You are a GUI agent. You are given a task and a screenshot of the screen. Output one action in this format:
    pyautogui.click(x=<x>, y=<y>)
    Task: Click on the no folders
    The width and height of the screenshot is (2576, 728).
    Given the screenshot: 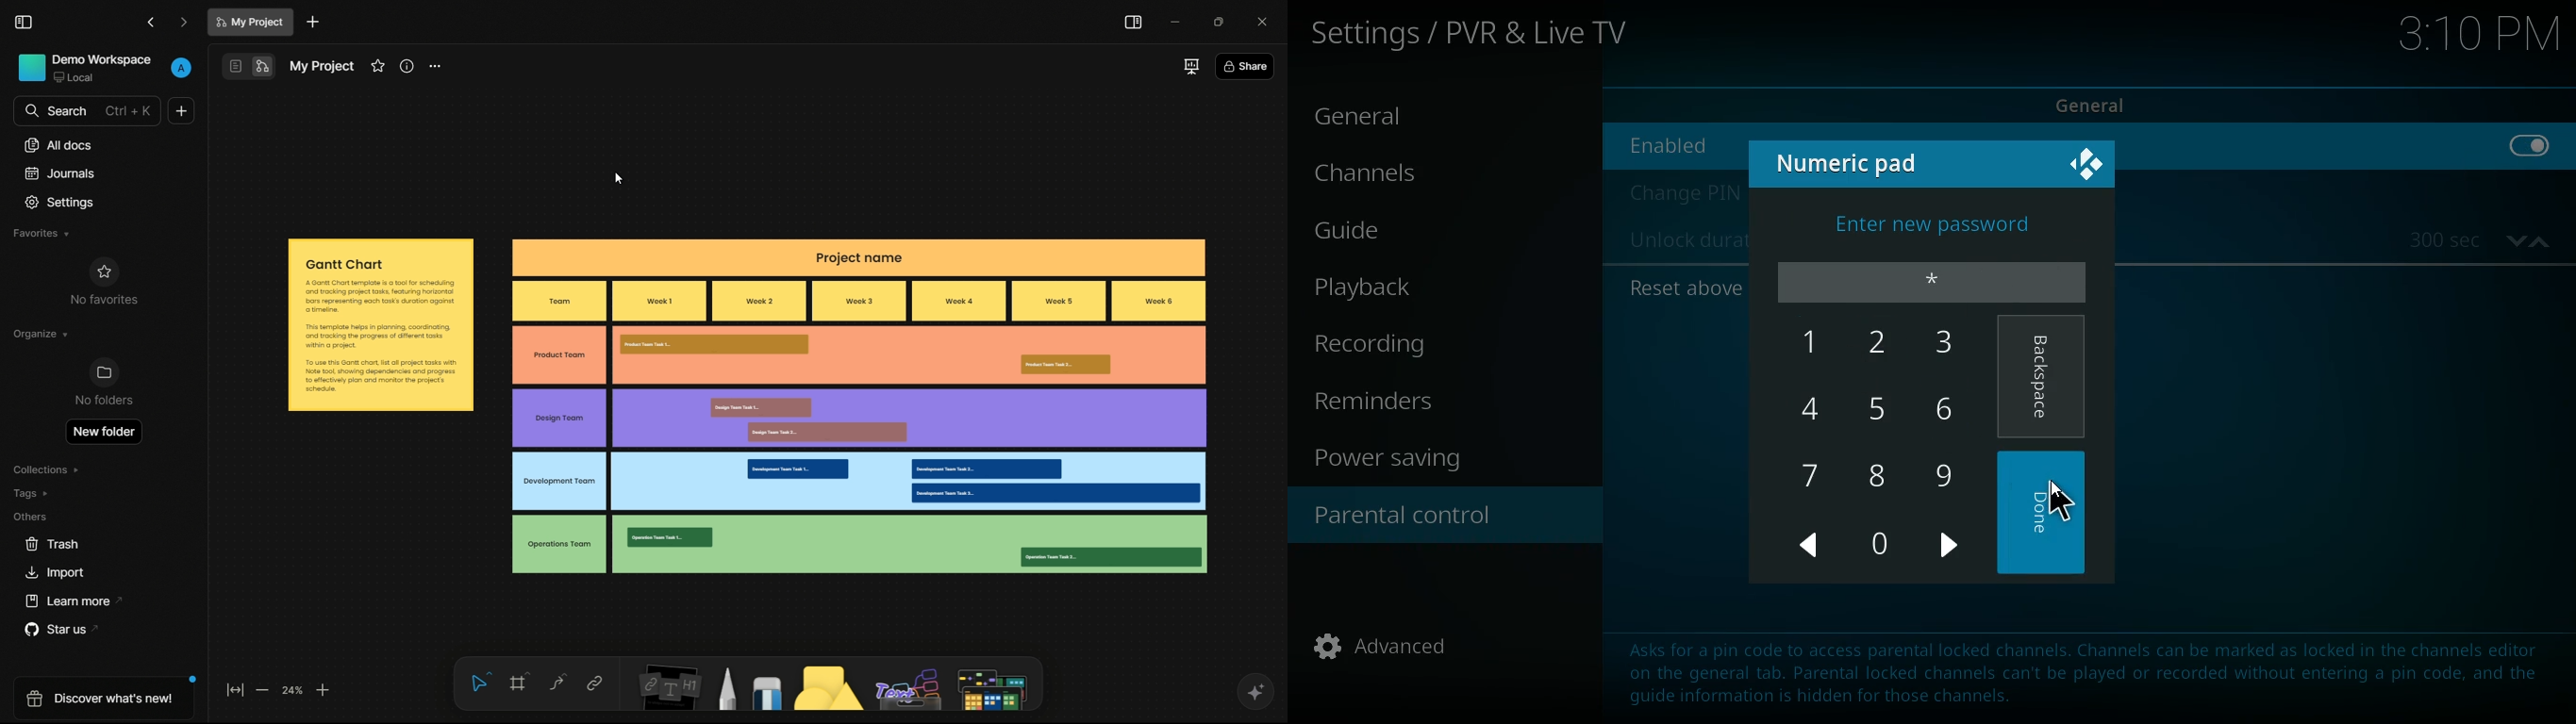 What is the action you would take?
    pyautogui.click(x=103, y=384)
    